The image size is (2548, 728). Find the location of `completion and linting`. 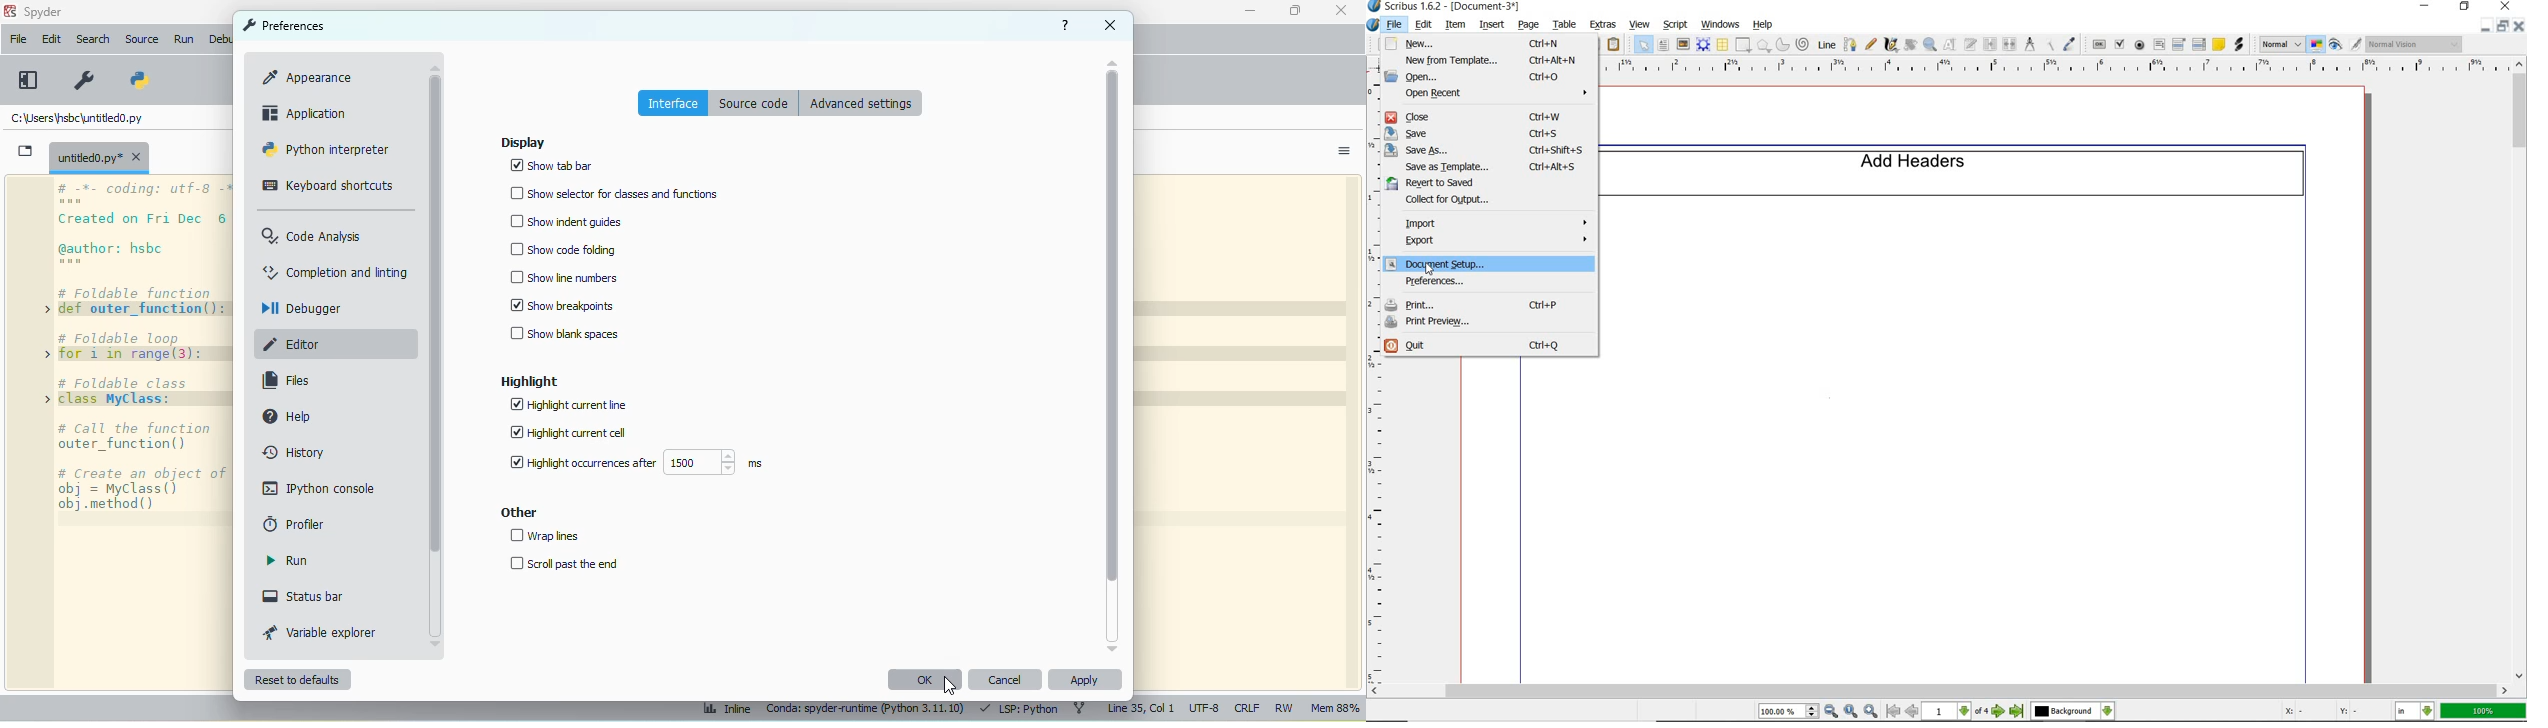

completion and linting is located at coordinates (336, 271).